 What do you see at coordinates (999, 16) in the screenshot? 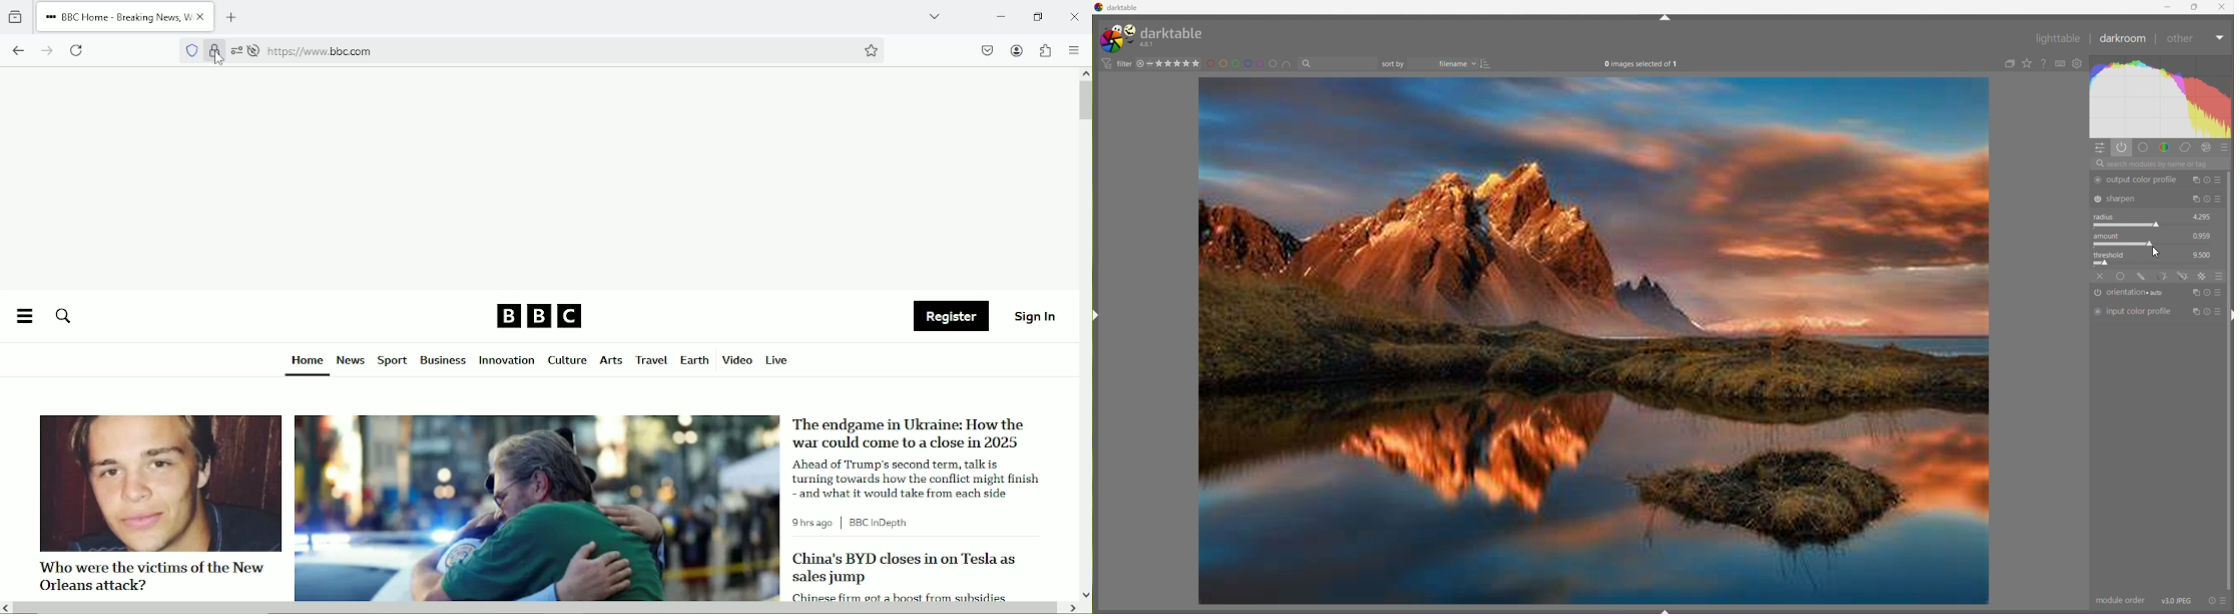
I see `Minimize` at bounding box center [999, 16].